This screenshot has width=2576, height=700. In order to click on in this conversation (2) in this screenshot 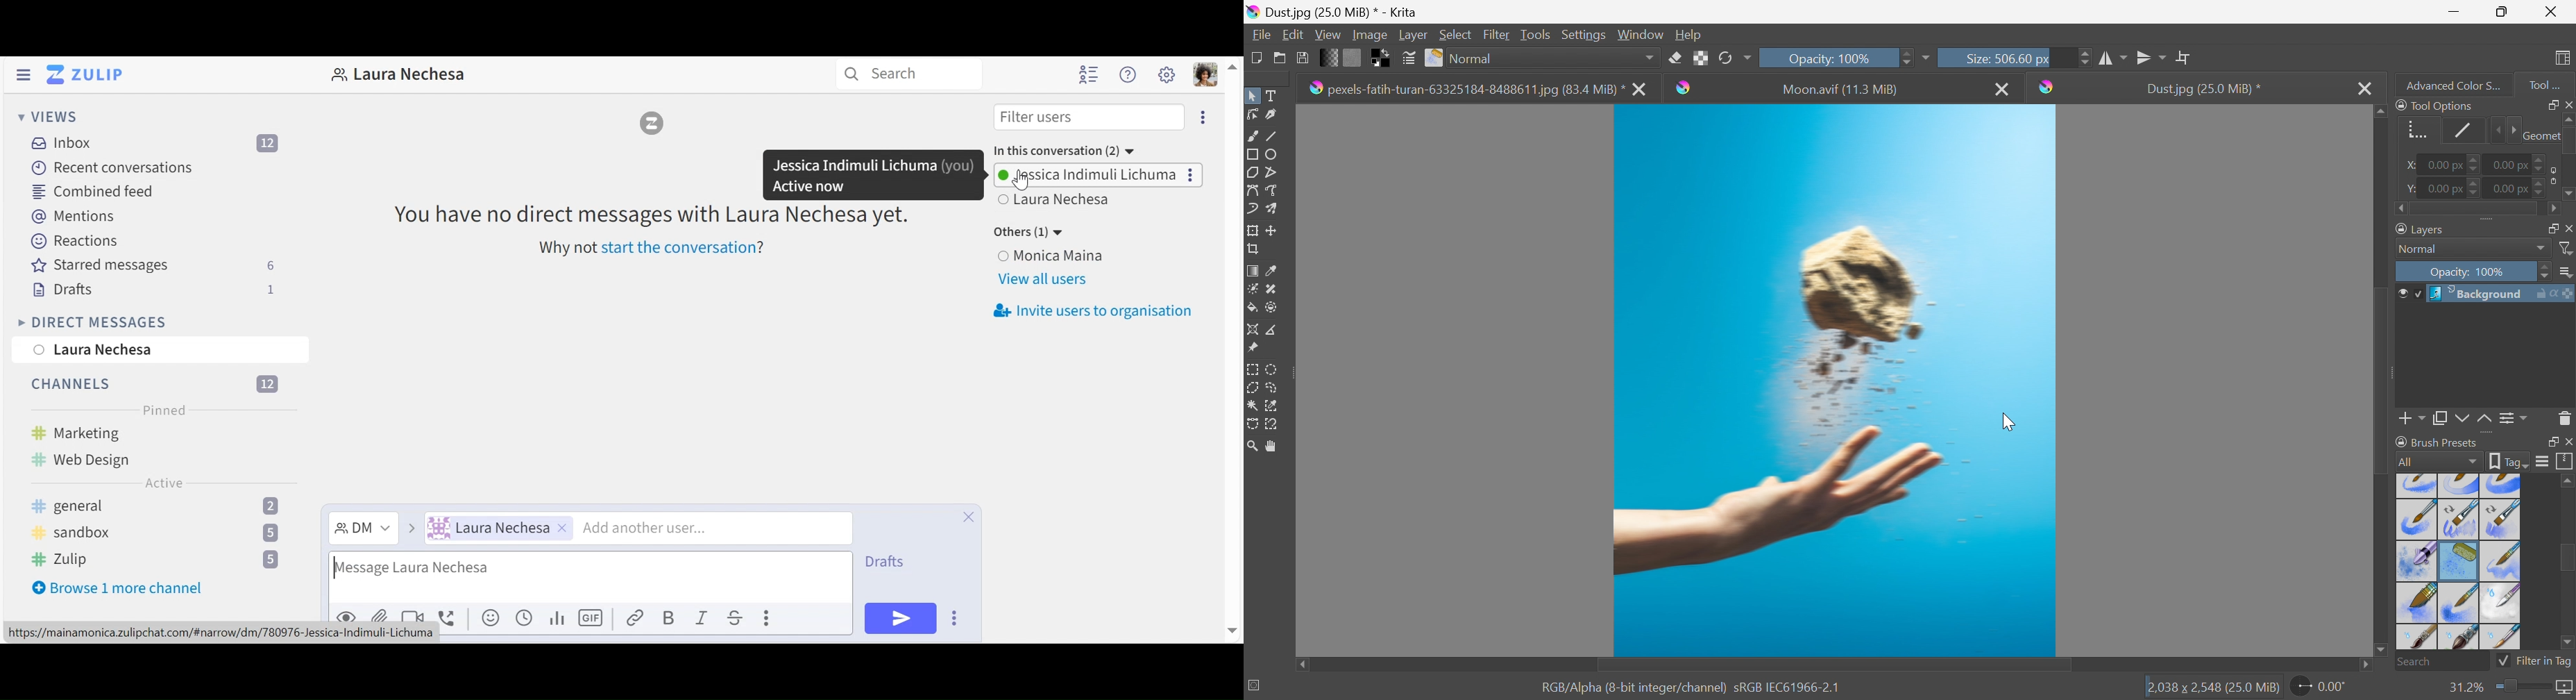, I will do `click(1065, 150)`.